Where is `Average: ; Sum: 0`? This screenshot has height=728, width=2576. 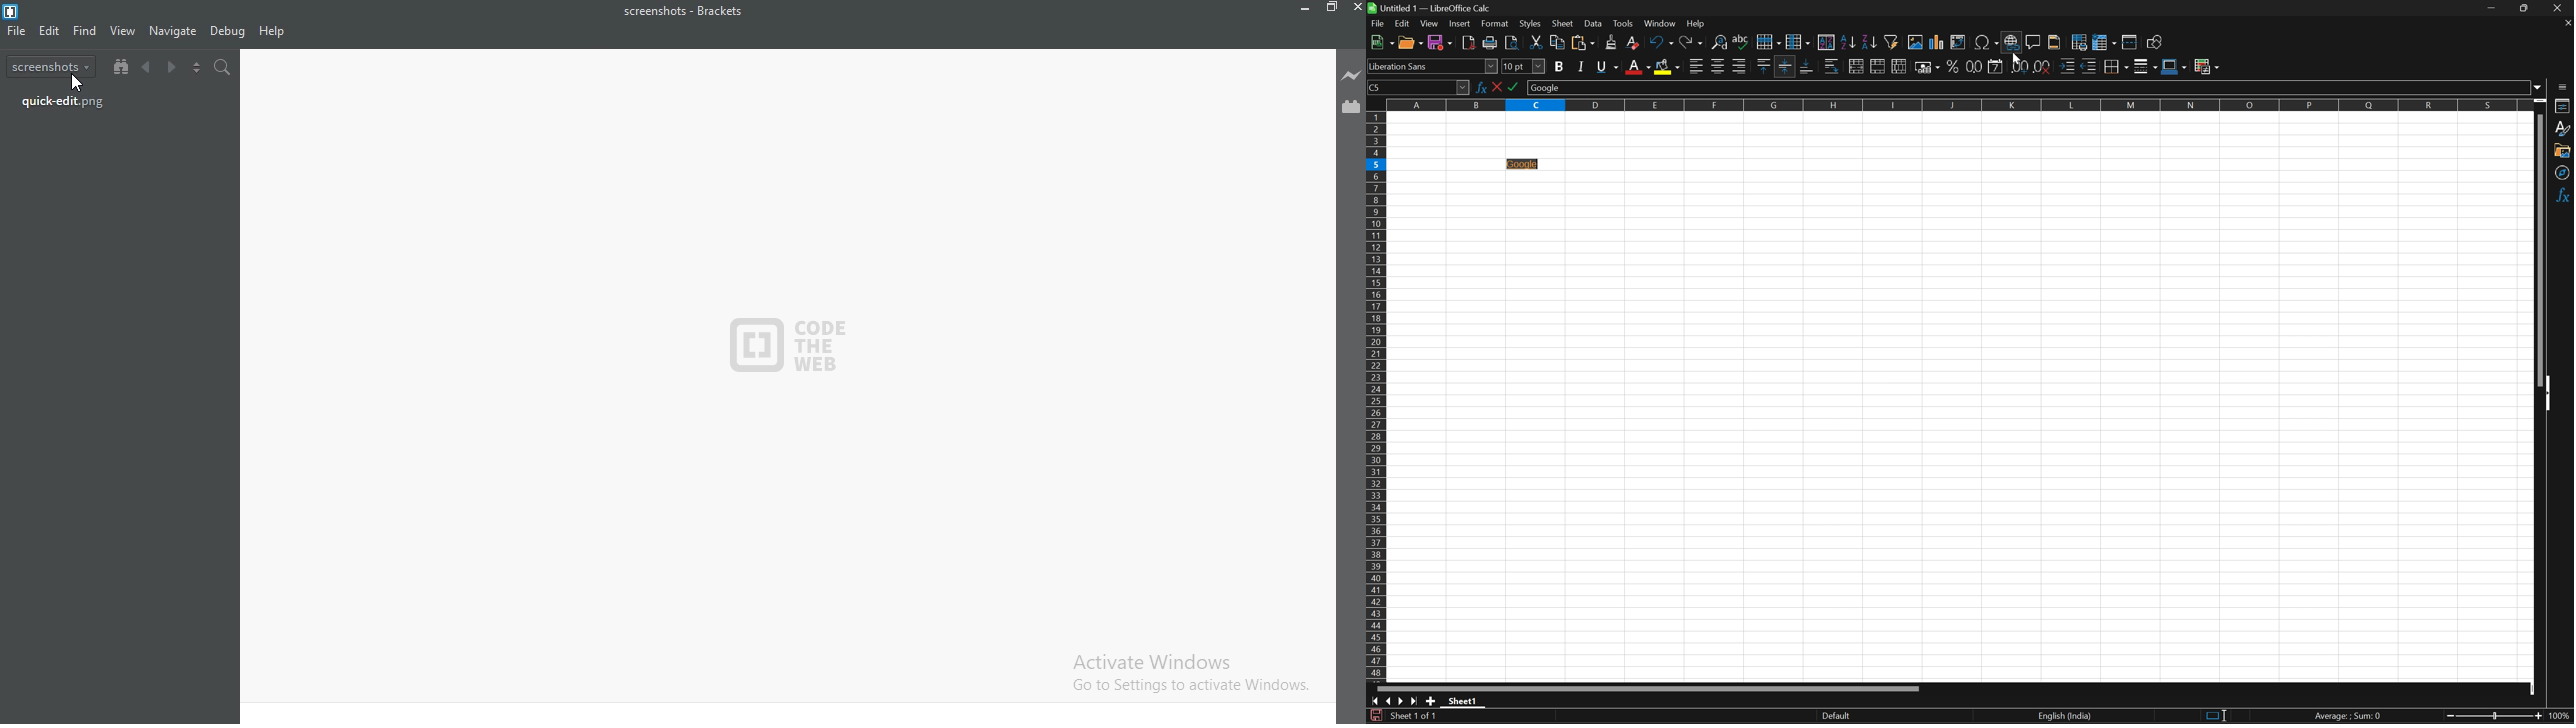 Average: ; Sum: 0 is located at coordinates (2350, 717).